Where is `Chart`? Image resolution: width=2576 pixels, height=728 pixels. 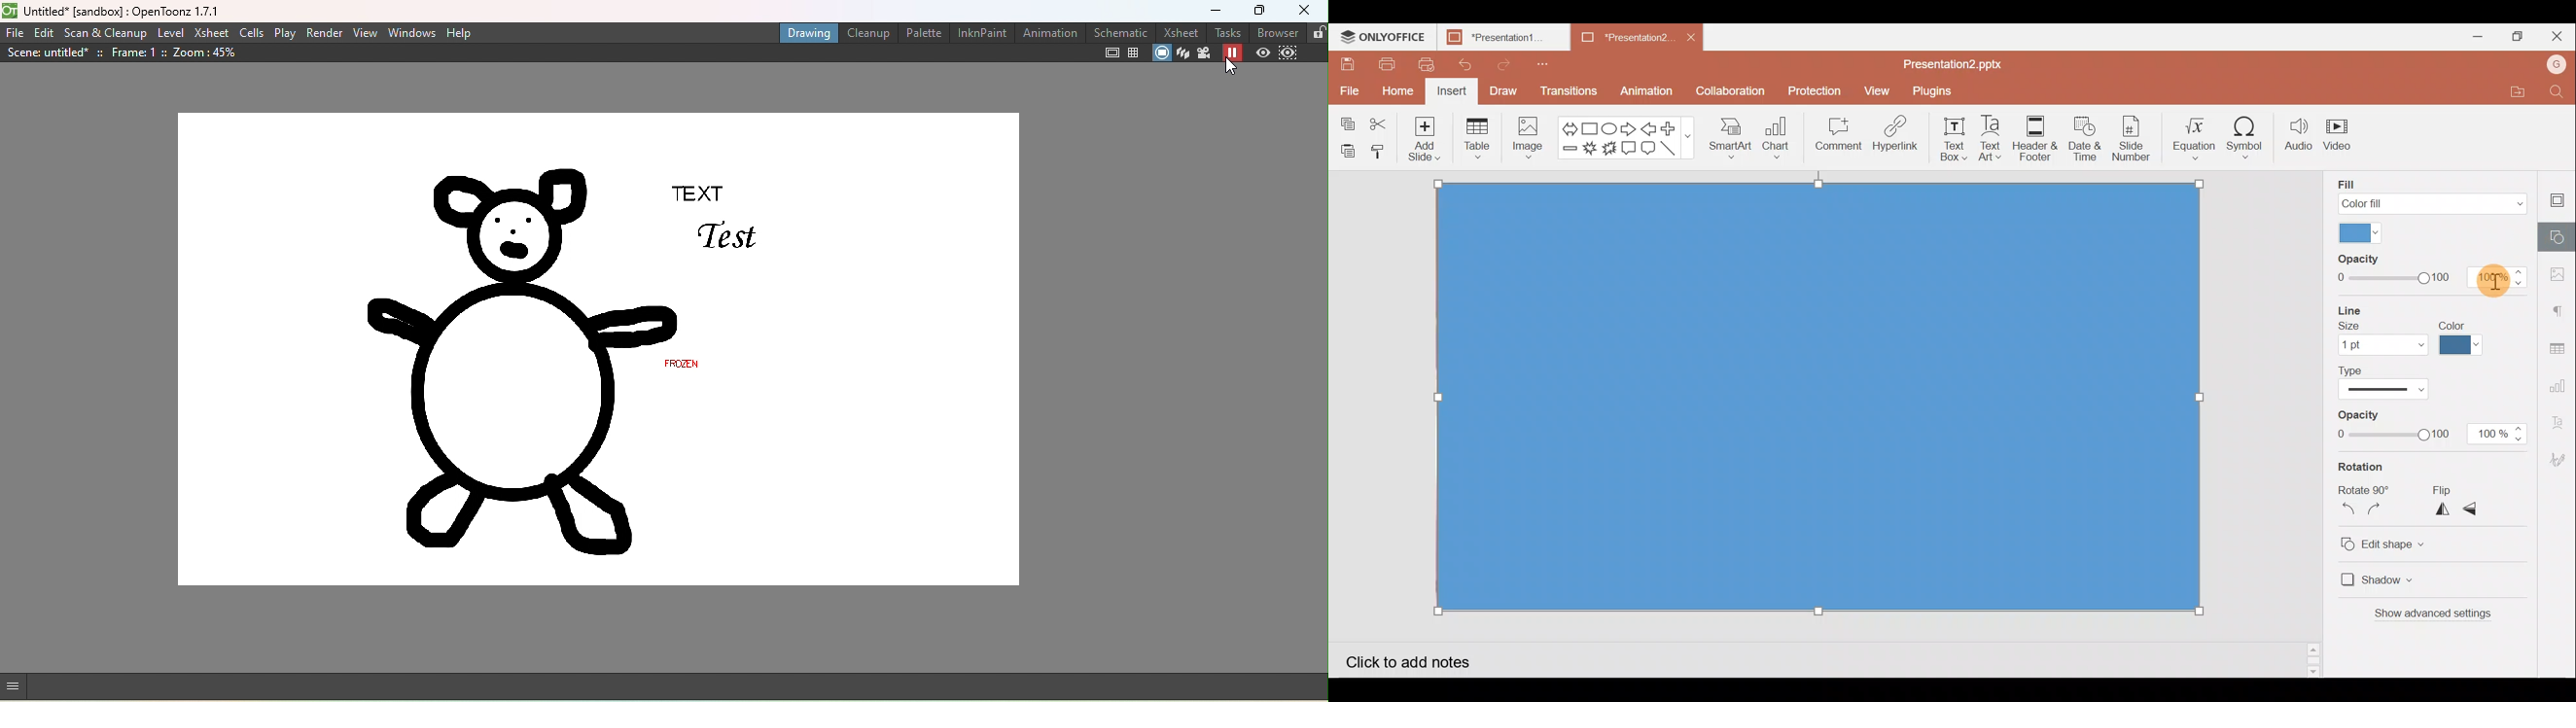 Chart is located at coordinates (1774, 140).